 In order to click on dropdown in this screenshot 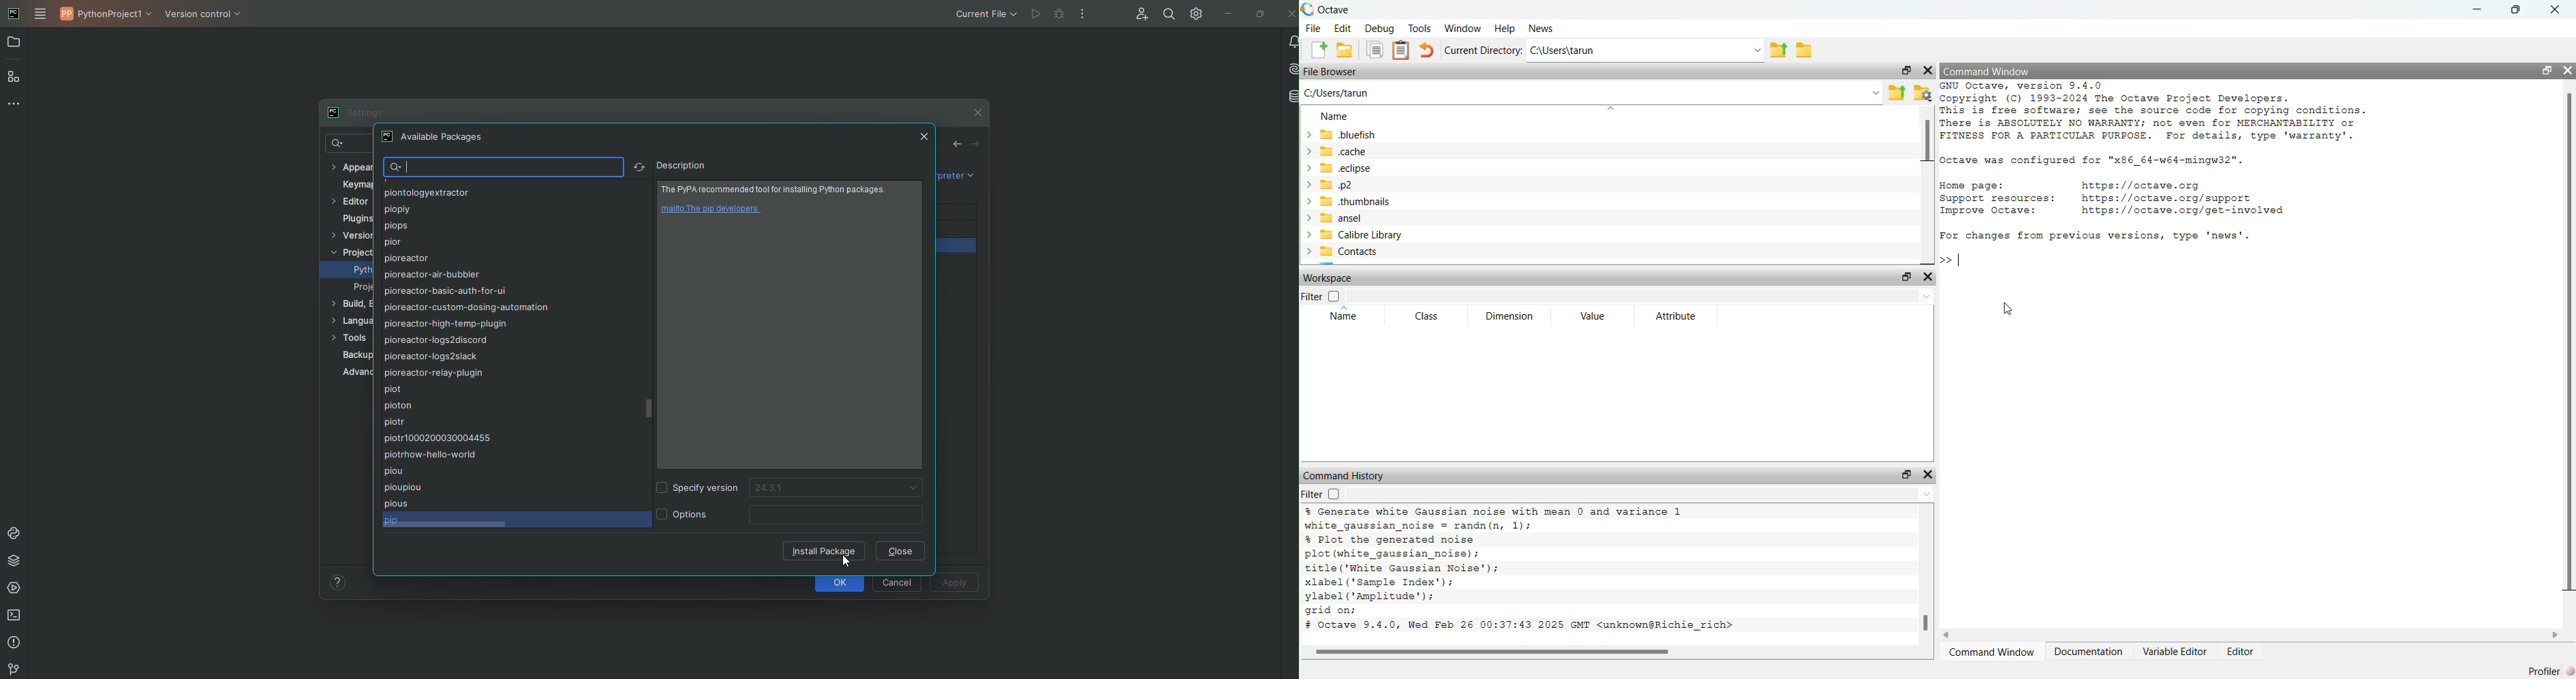, I will do `click(1644, 494)`.